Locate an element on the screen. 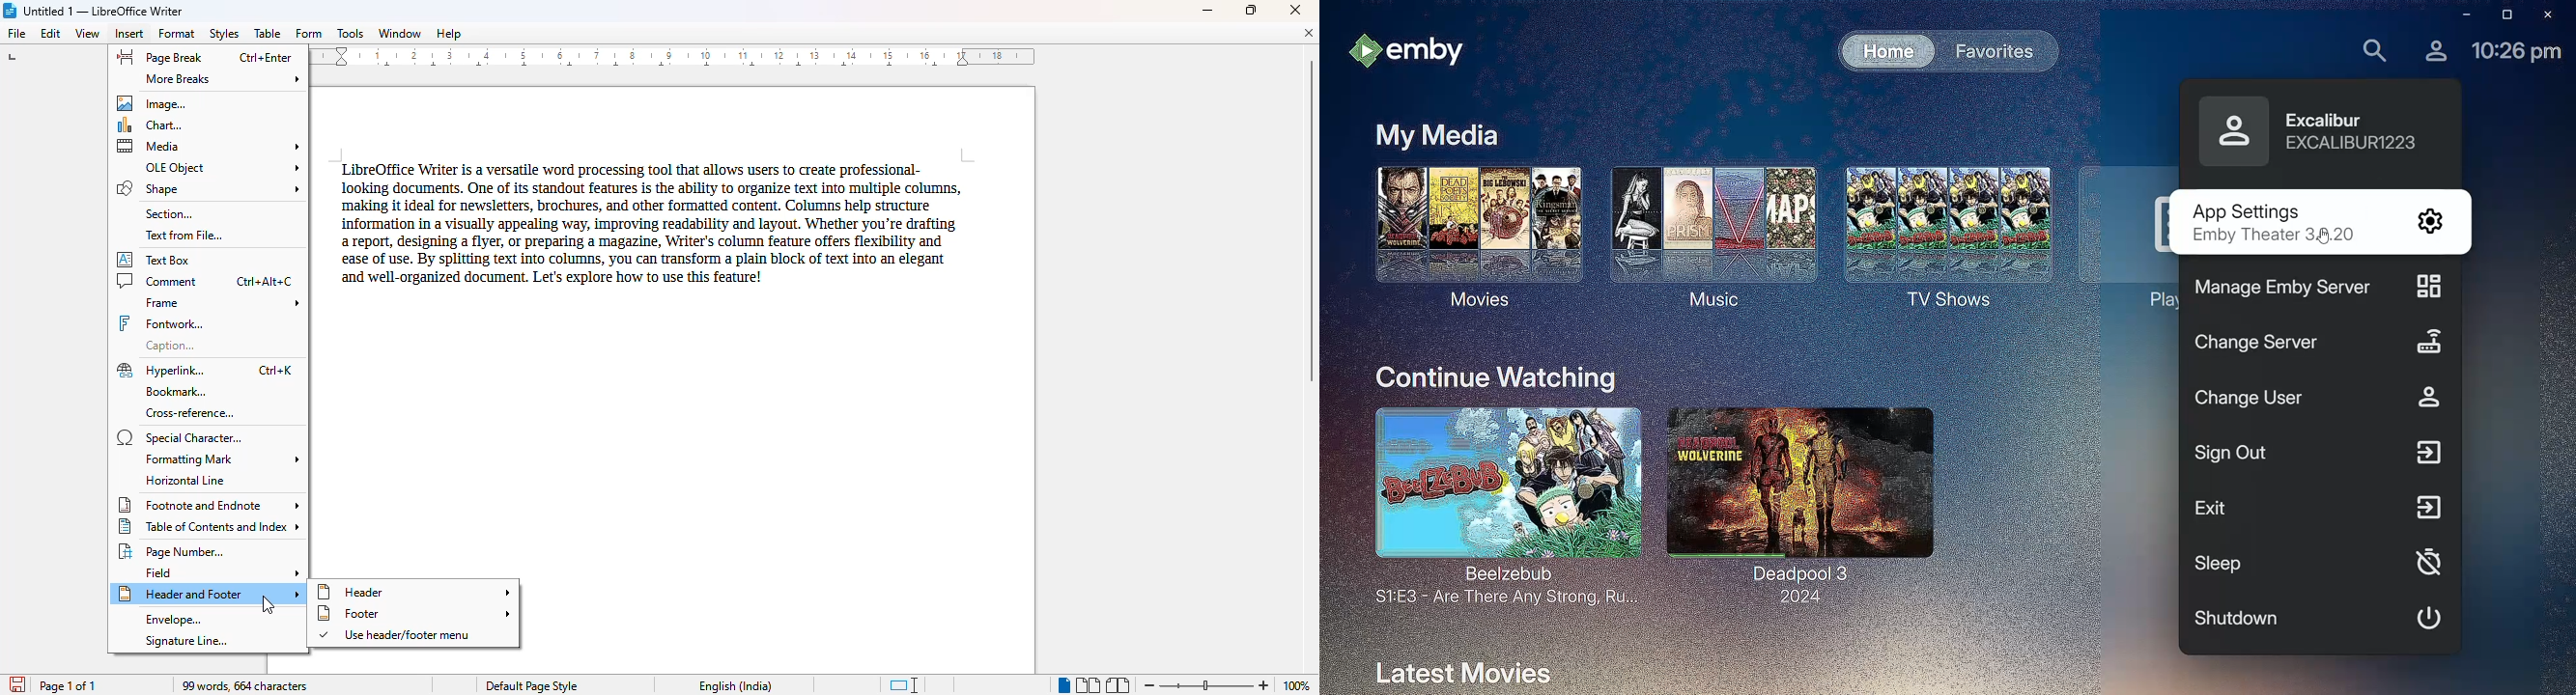 The image size is (2576, 700). zoom in is located at coordinates (1263, 685).